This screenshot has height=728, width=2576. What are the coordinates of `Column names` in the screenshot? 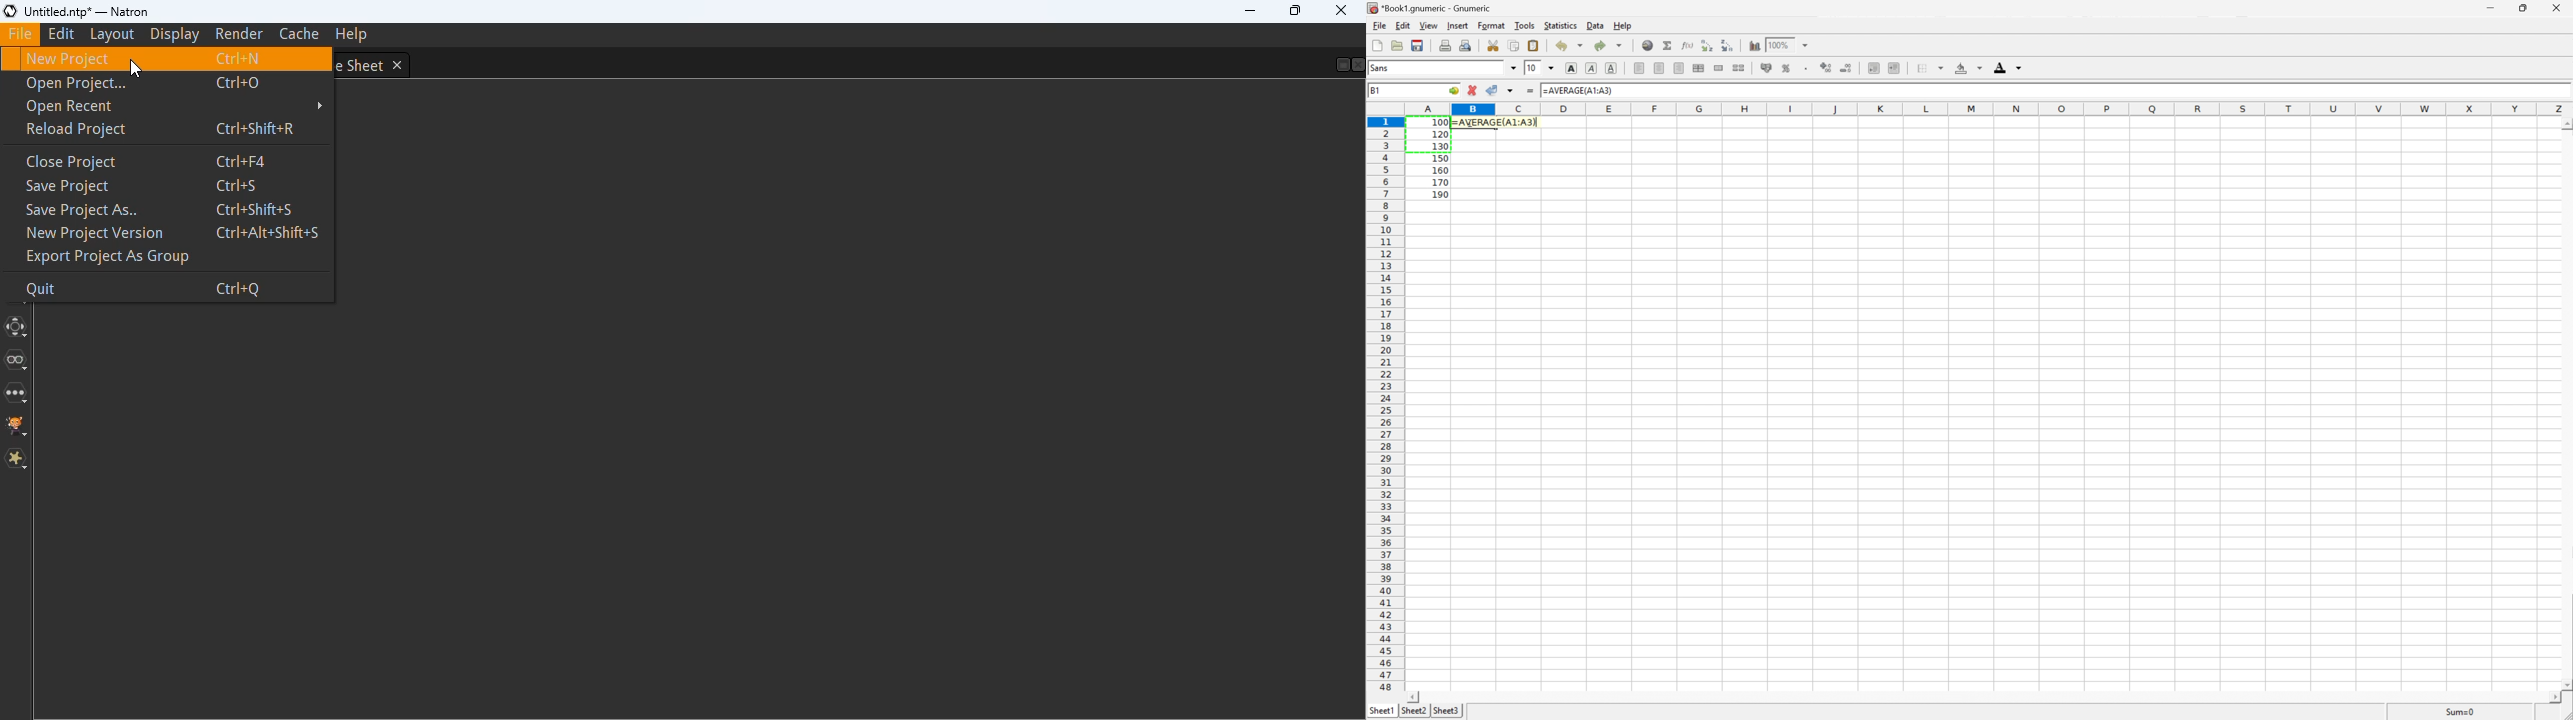 It's located at (1987, 109).